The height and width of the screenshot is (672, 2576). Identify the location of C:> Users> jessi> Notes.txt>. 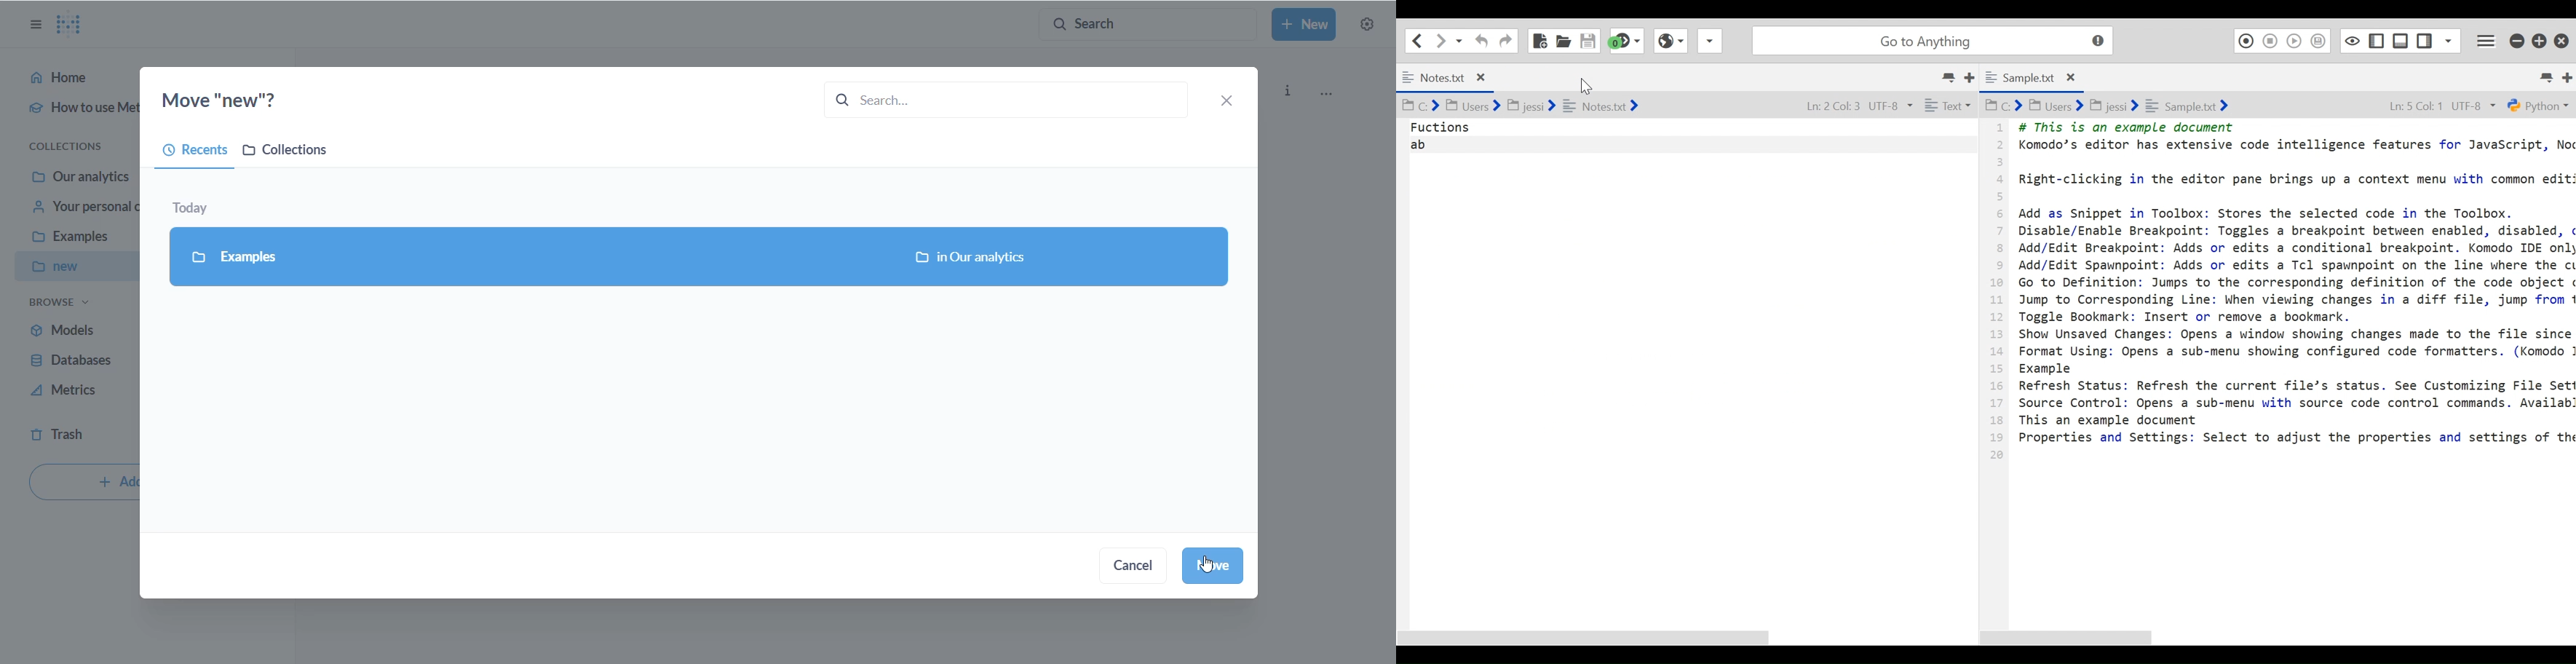
(1541, 105).